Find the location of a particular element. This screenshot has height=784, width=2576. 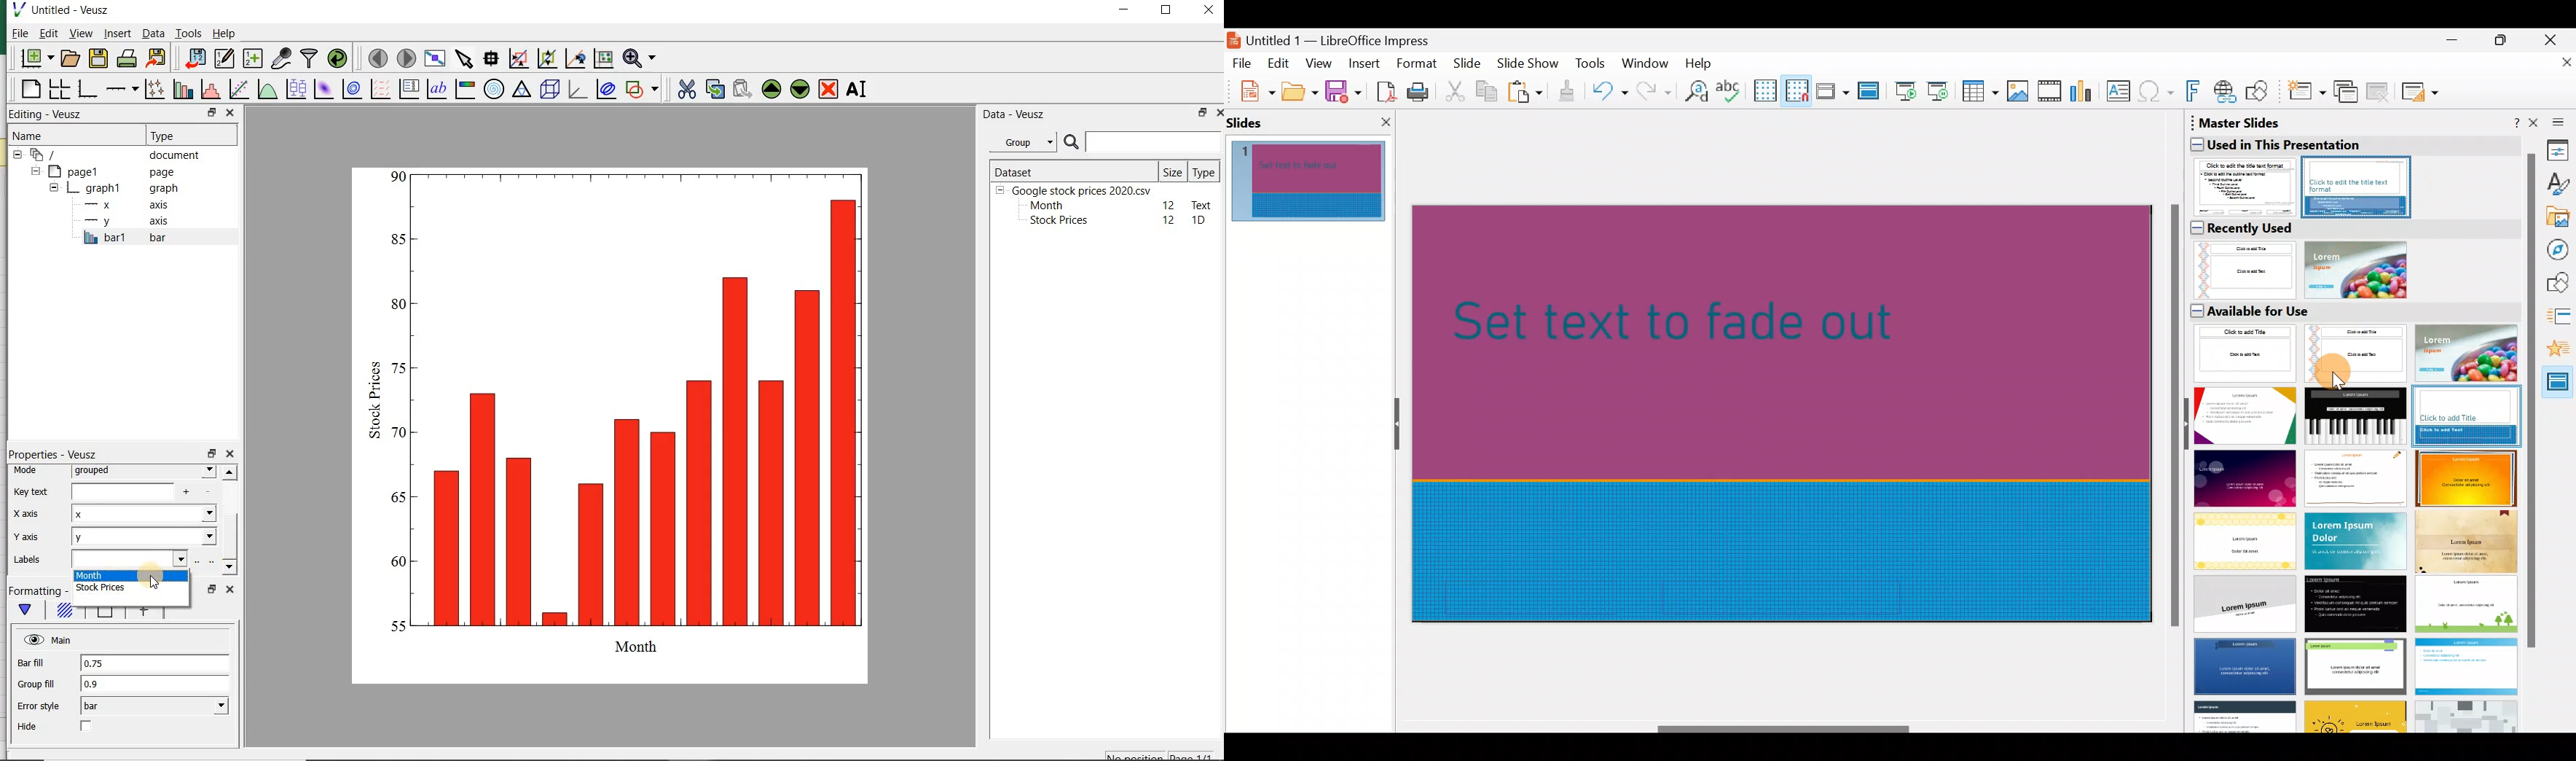

filter data is located at coordinates (310, 58).